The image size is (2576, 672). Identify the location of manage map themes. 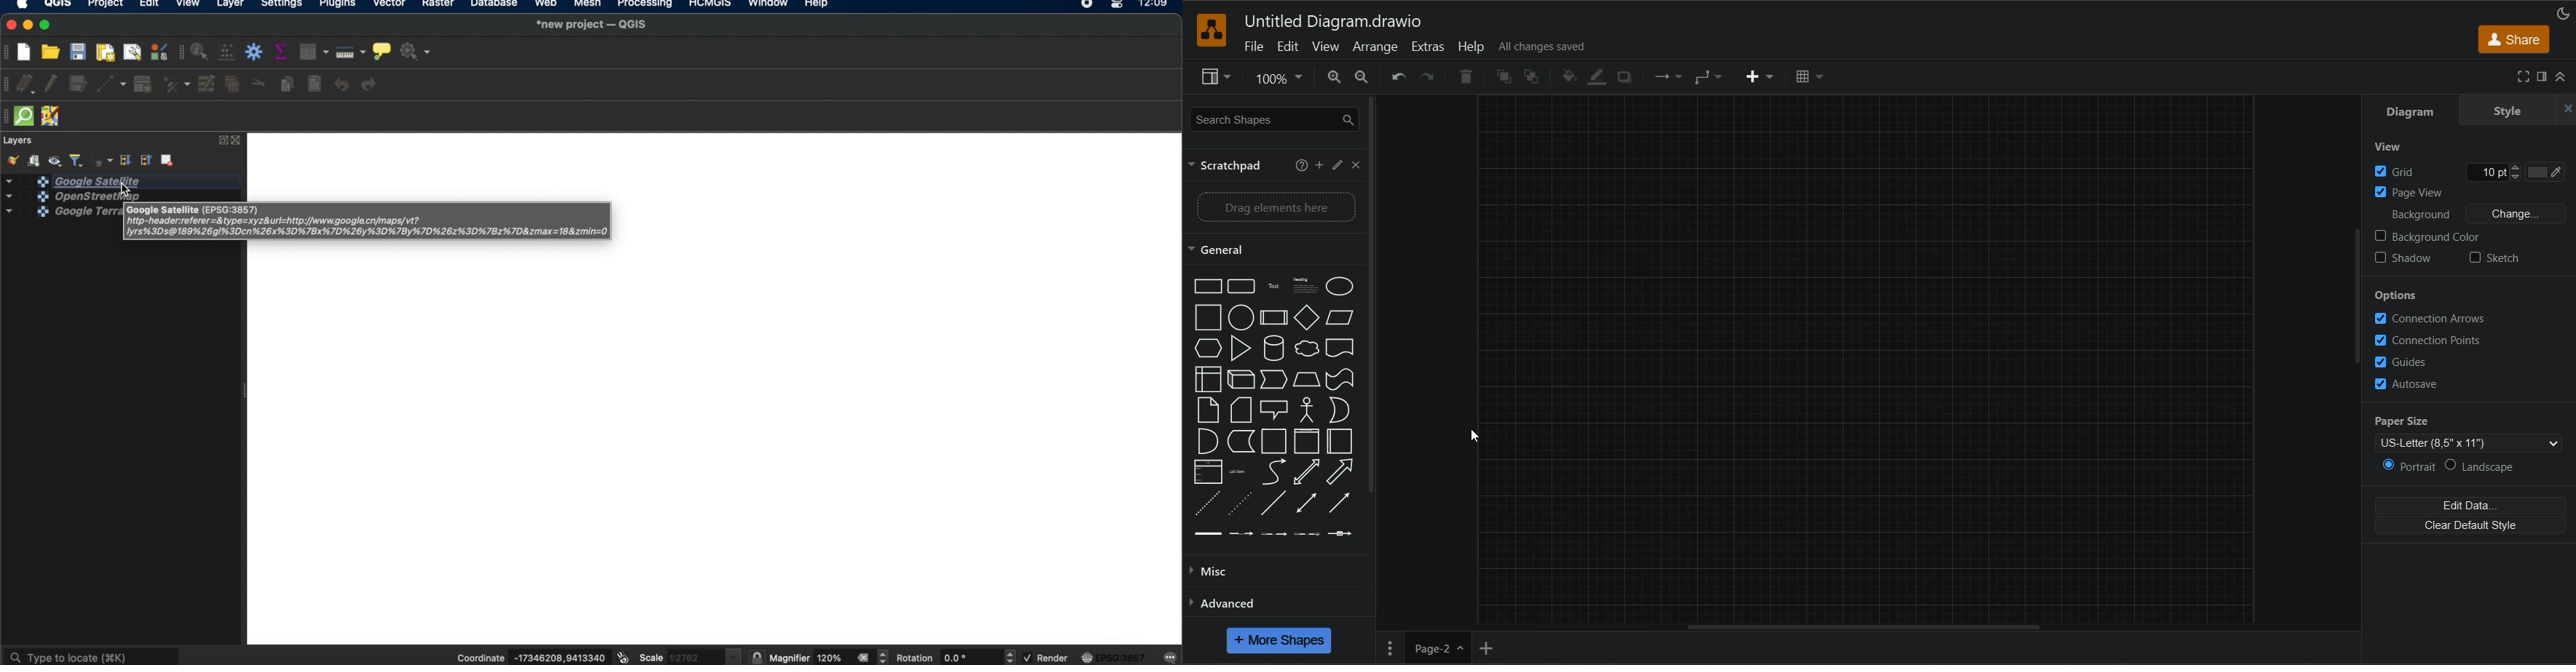
(57, 159).